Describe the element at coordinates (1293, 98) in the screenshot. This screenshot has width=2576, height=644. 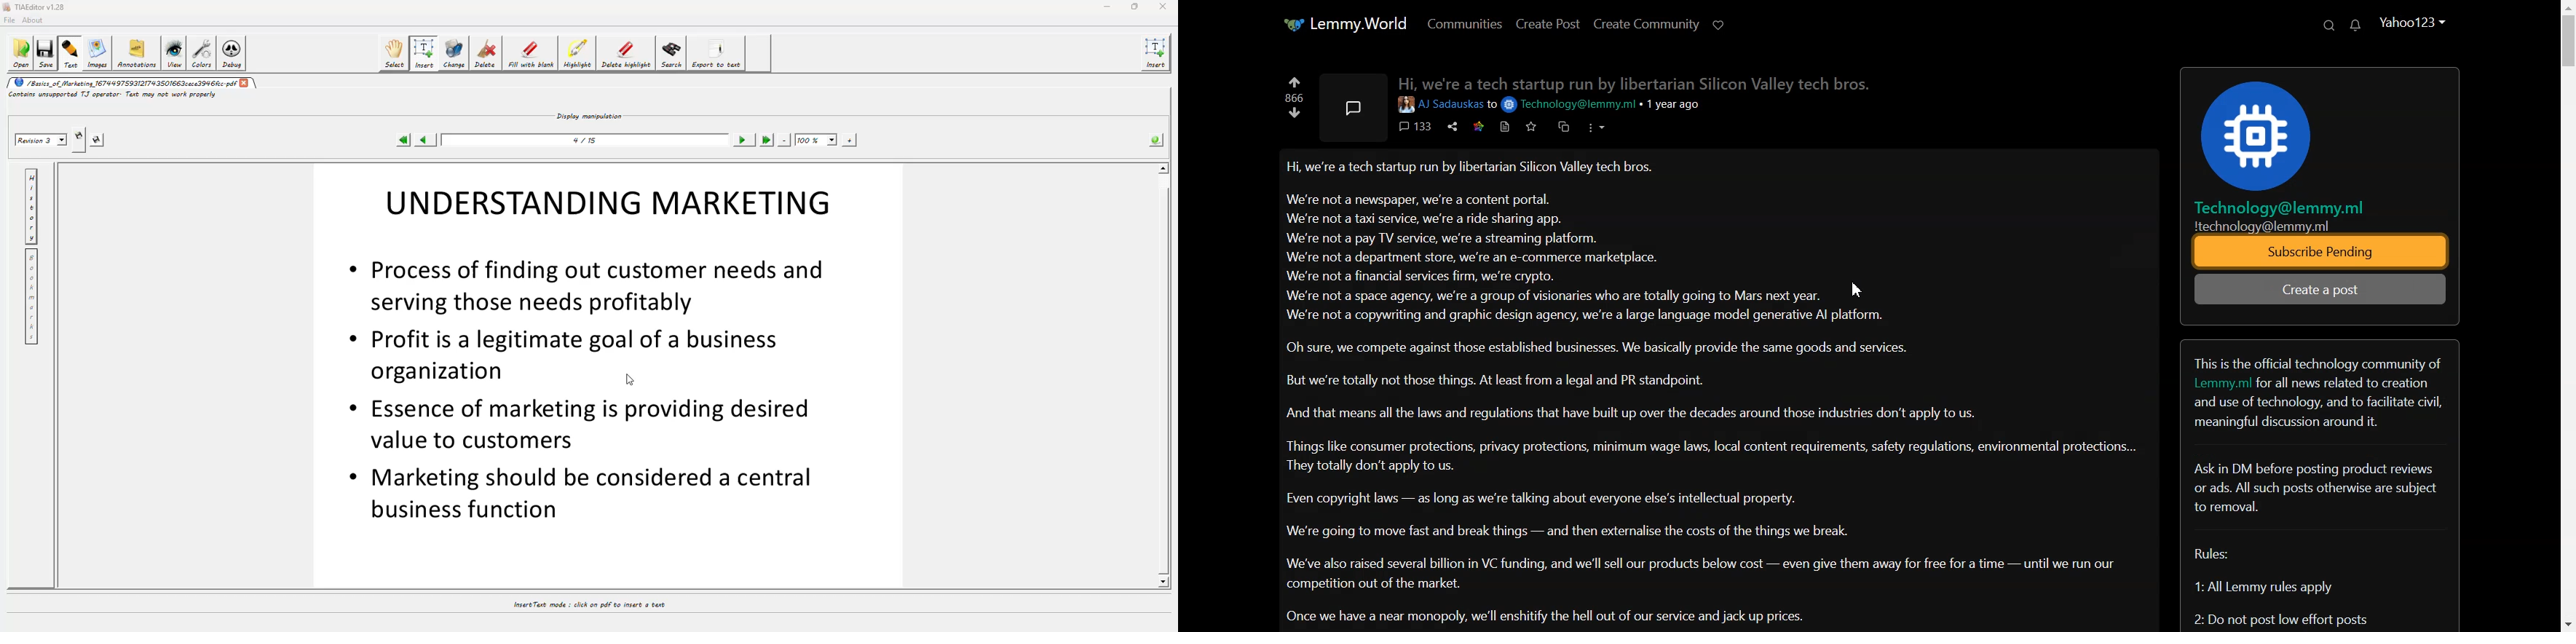
I see `866` at that location.